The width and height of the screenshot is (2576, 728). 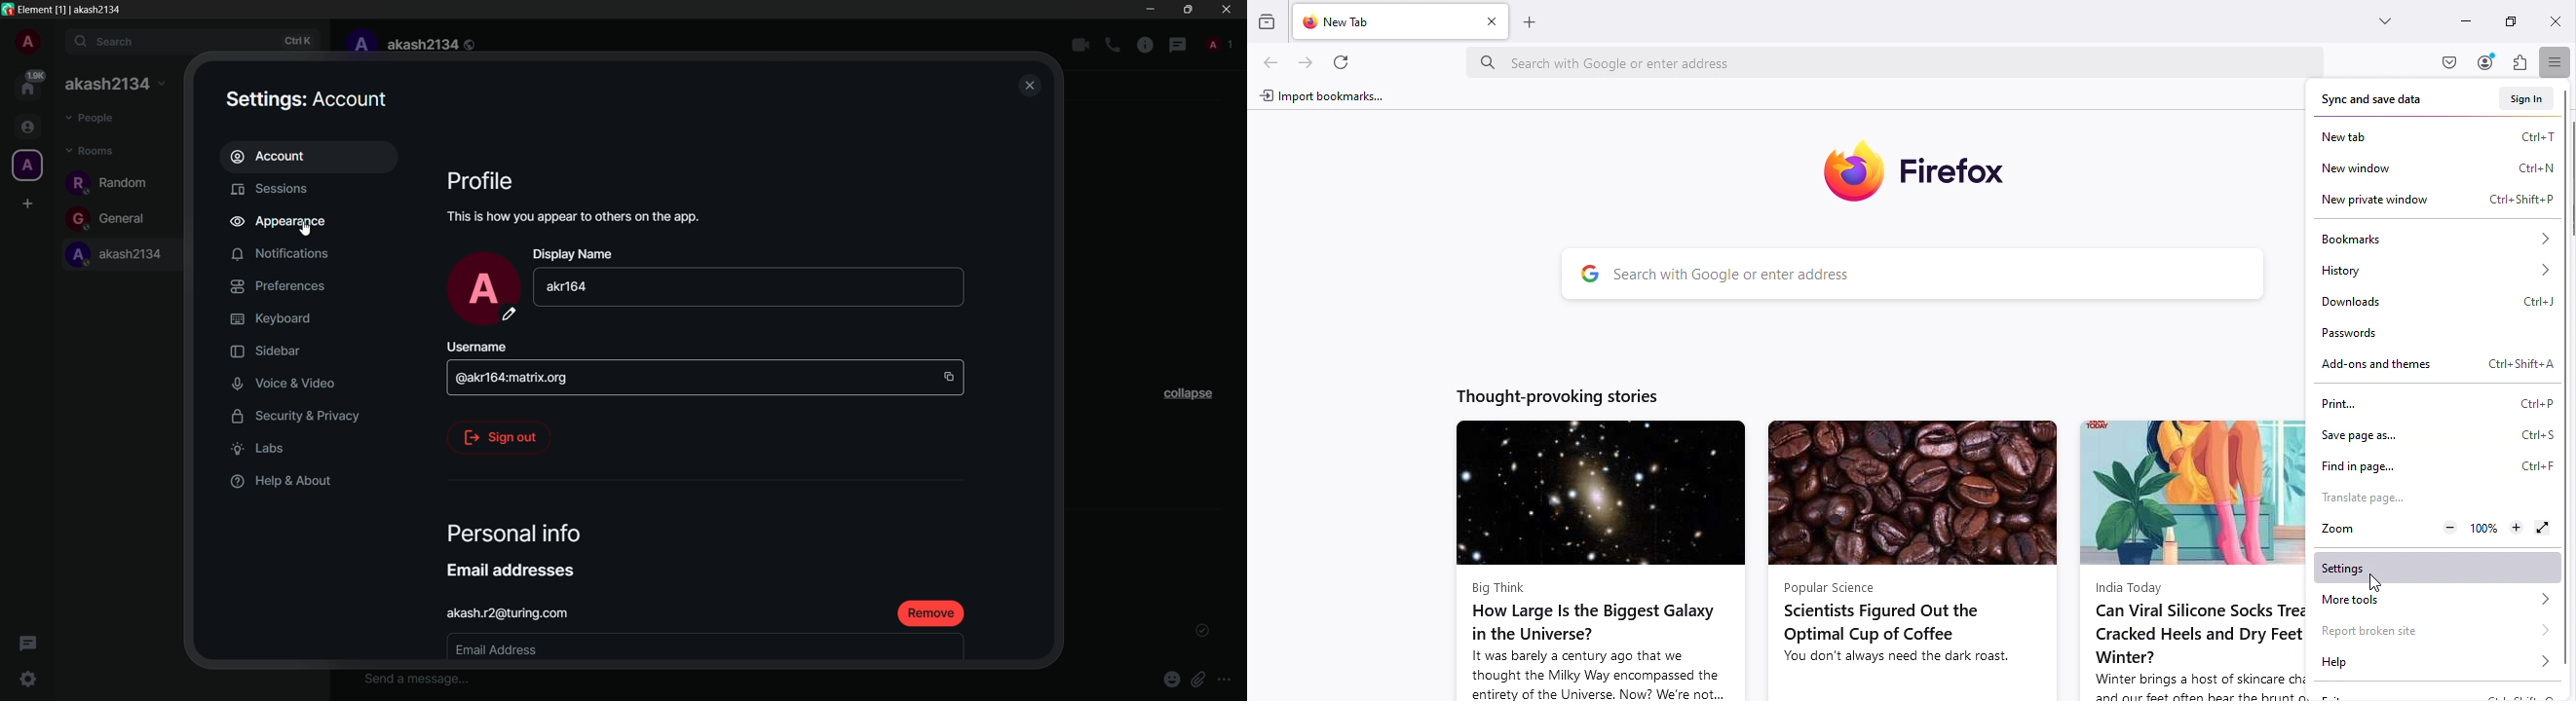 I want to click on people icon, so click(x=26, y=128).